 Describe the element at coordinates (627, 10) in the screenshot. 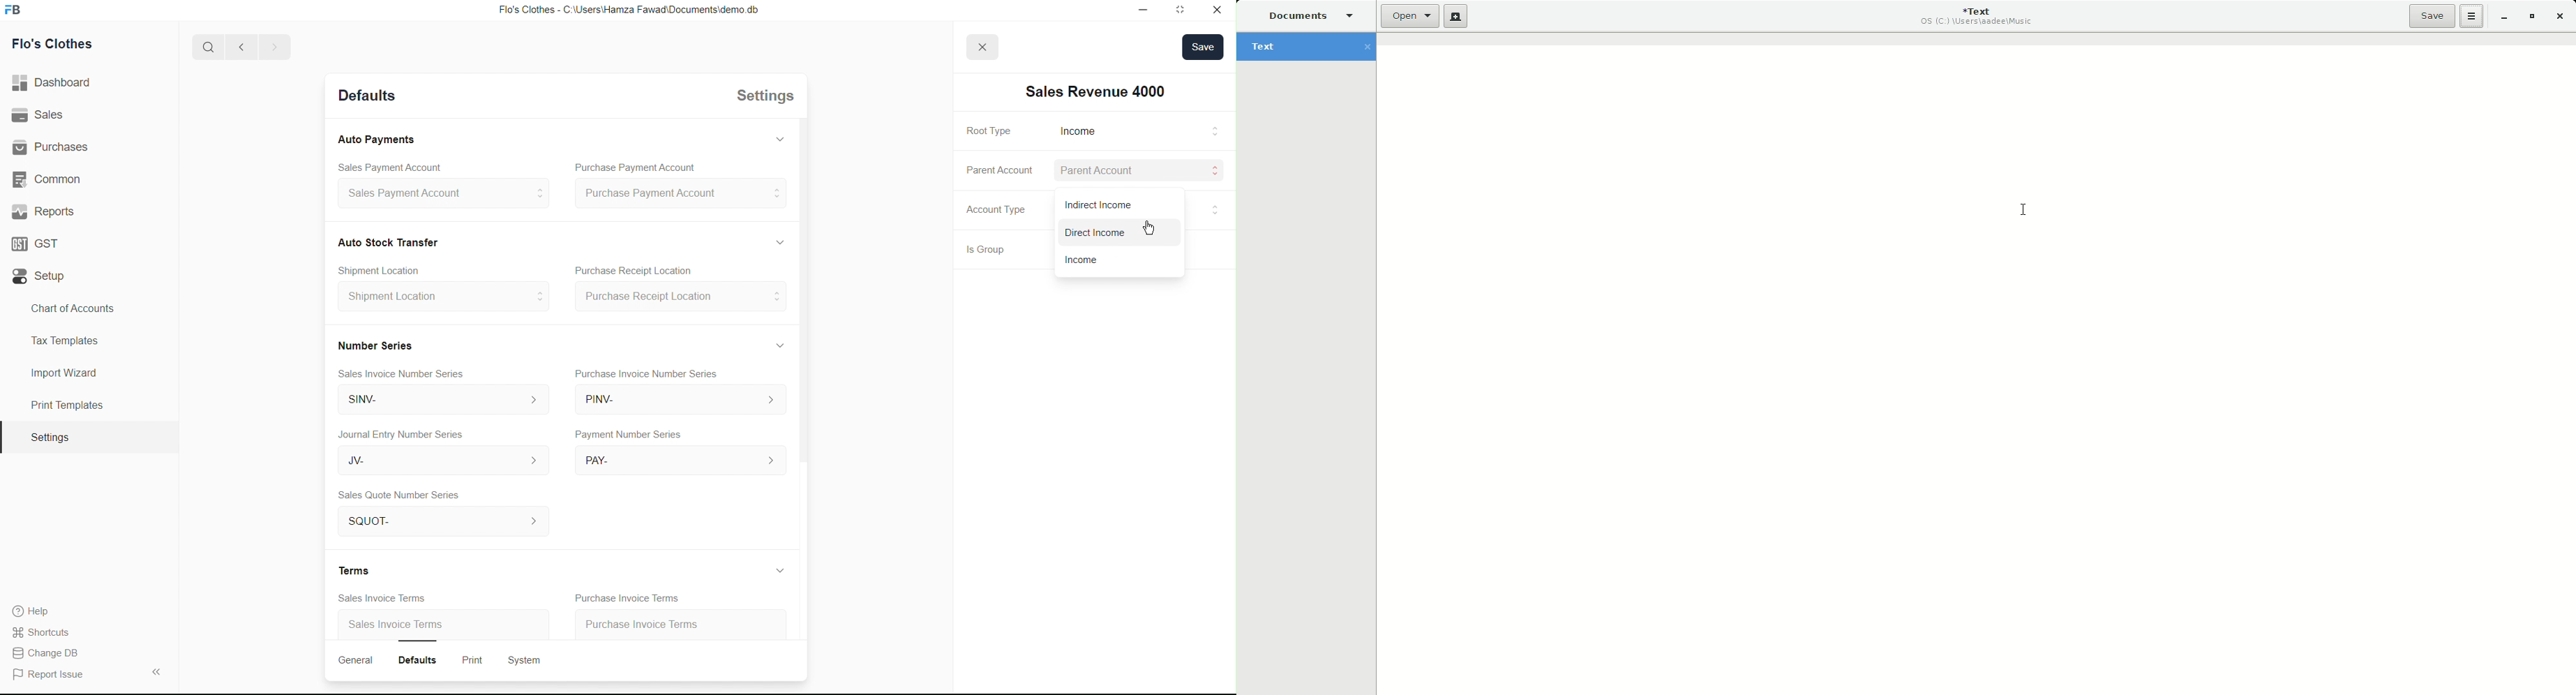

I see `Flo's Clothes - C:\Users\Hamza Fawad\Documents\demo db` at that location.